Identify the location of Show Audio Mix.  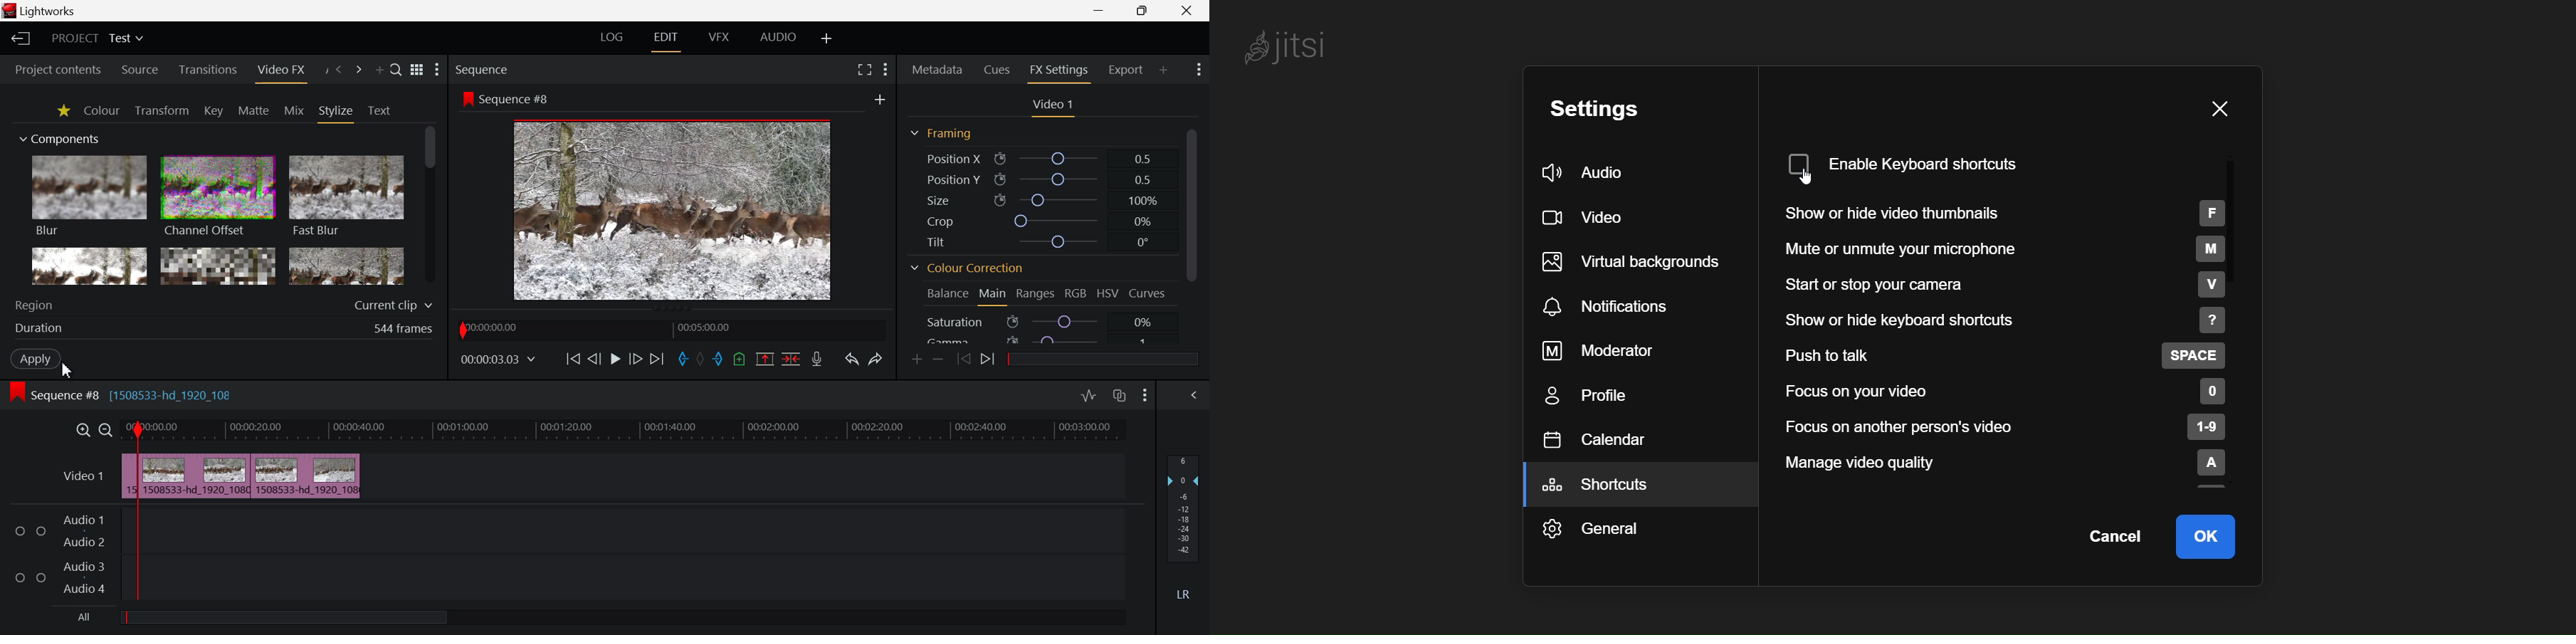
(1195, 396).